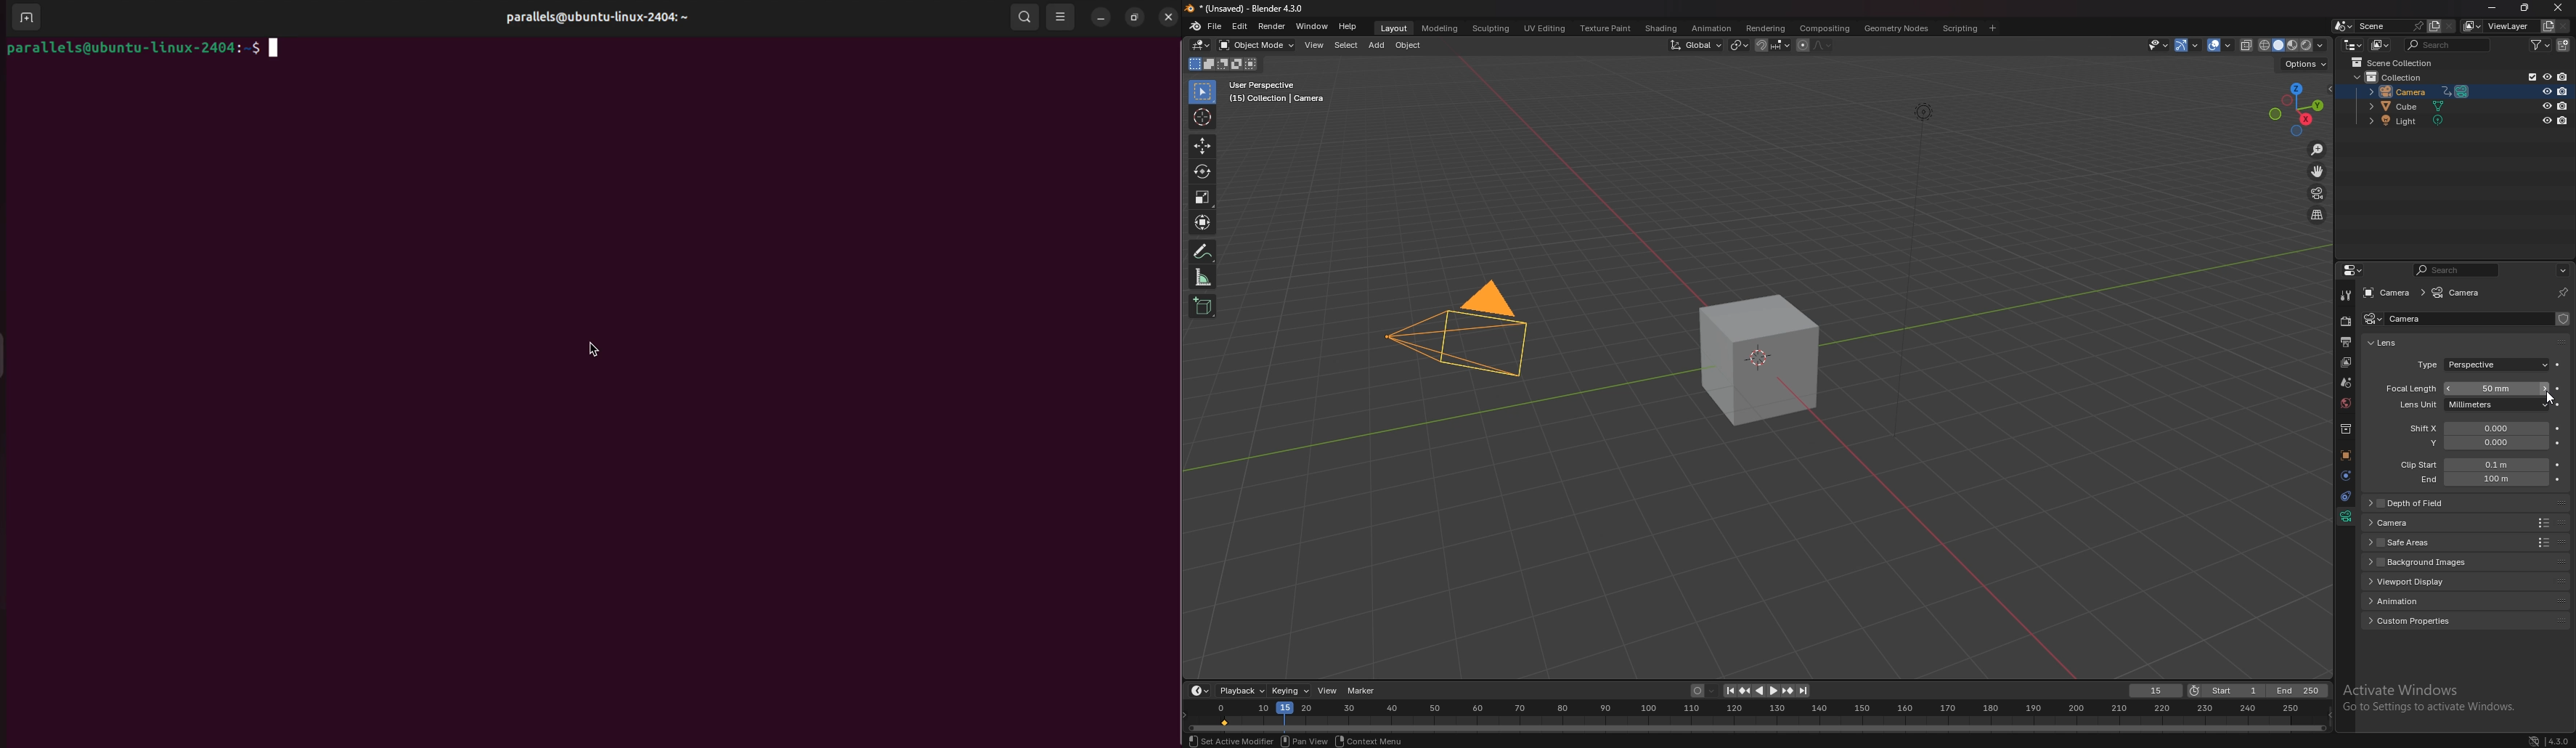  I want to click on start, so click(2225, 691).